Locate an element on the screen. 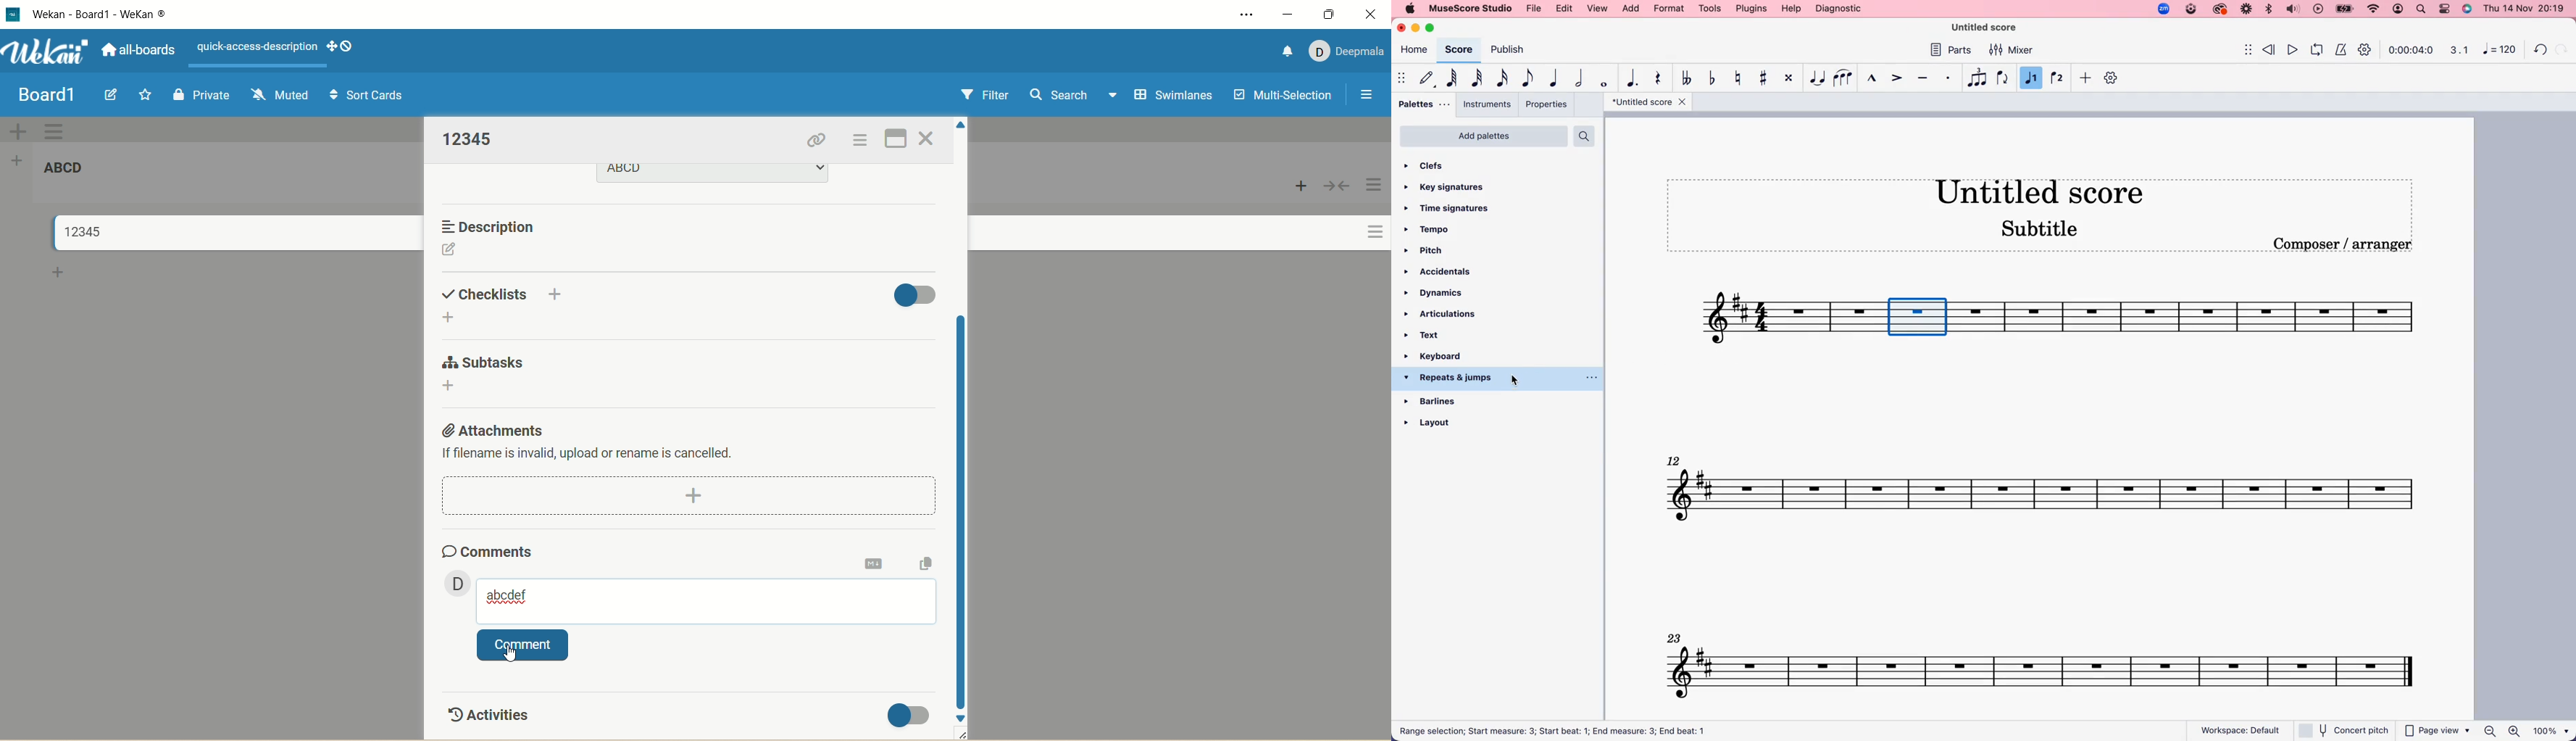  click to scroll up is located at coordinates (963, 123).